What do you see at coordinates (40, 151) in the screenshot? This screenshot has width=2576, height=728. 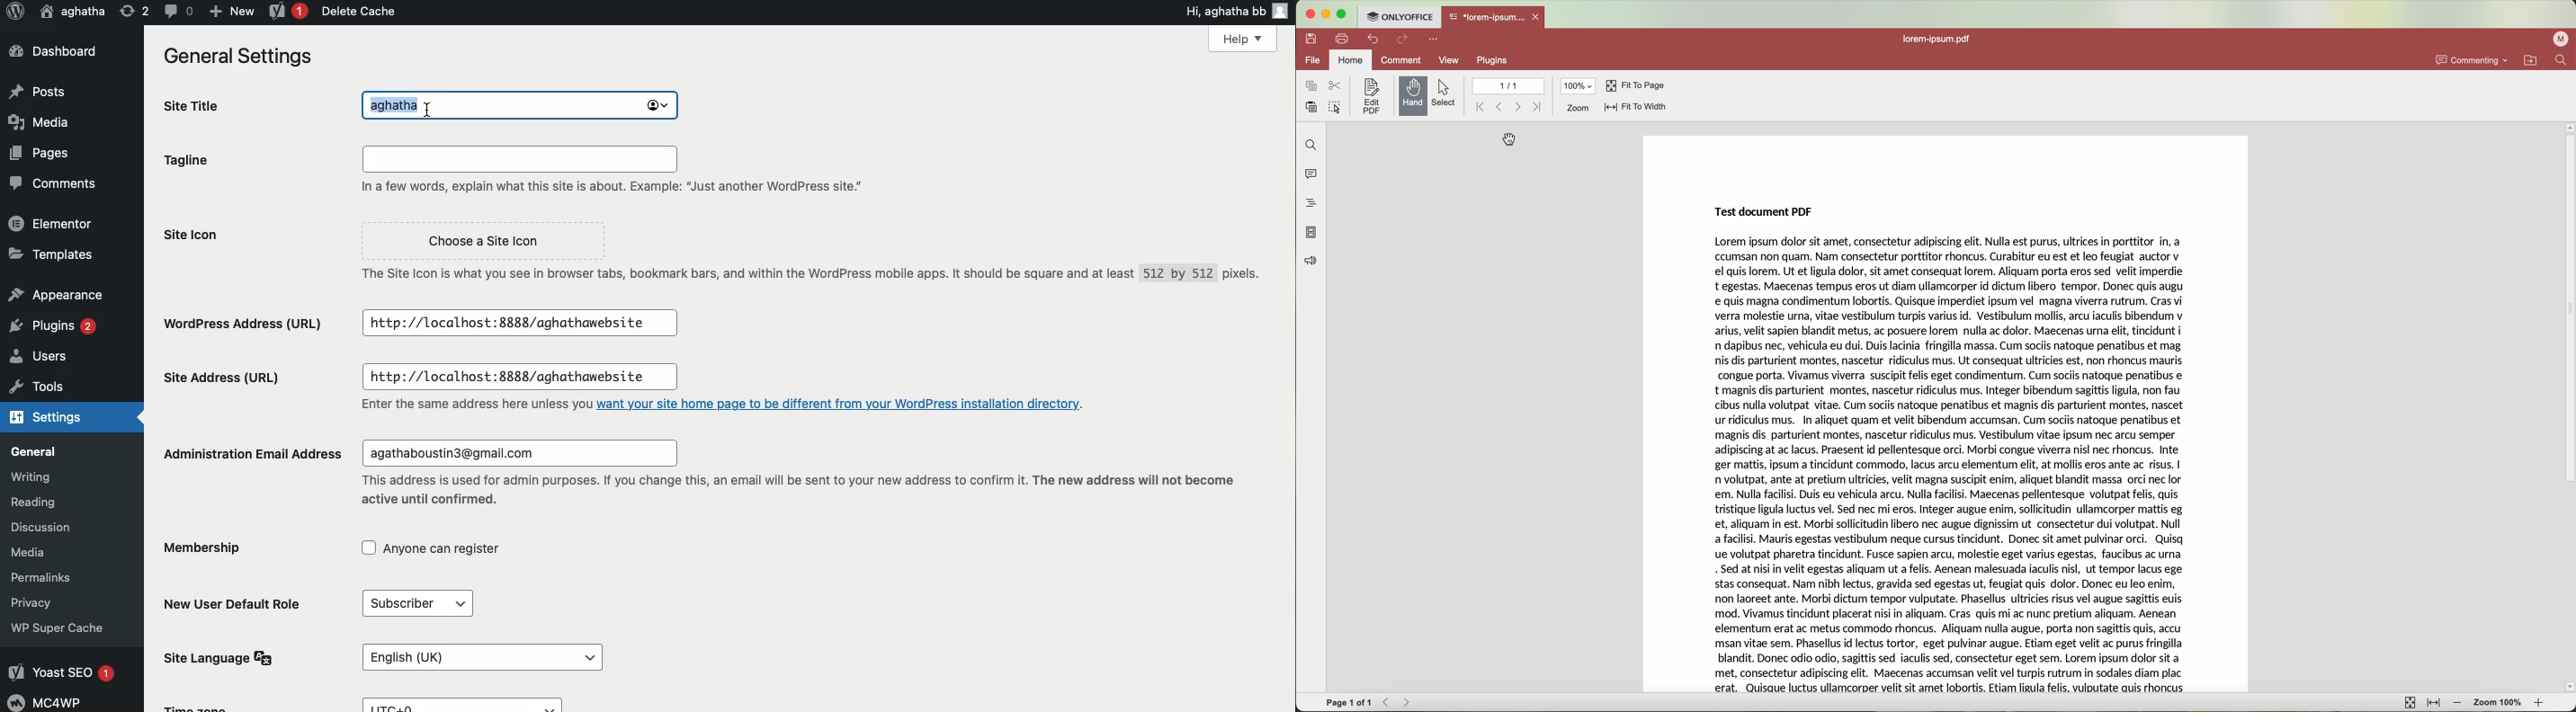 I see `Pages` at bounding box center [40, 151].